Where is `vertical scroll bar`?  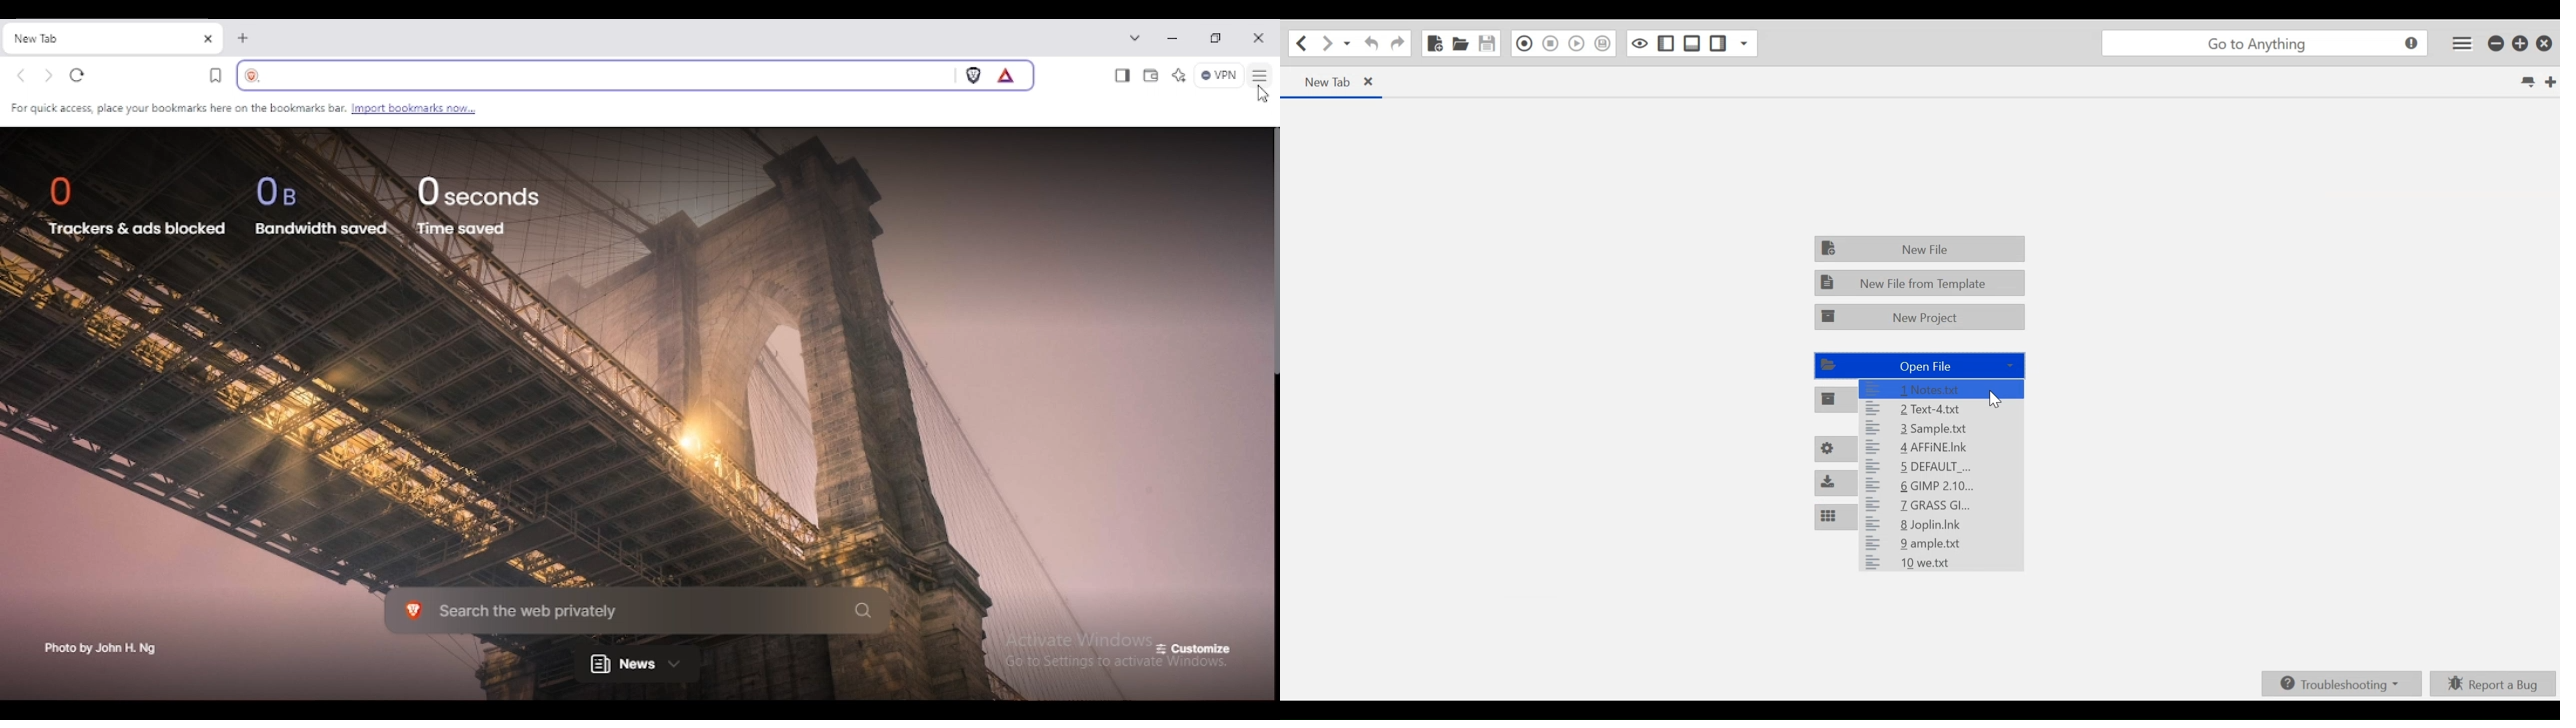
vertical scroll bar is located at coordinates (1271, 251).